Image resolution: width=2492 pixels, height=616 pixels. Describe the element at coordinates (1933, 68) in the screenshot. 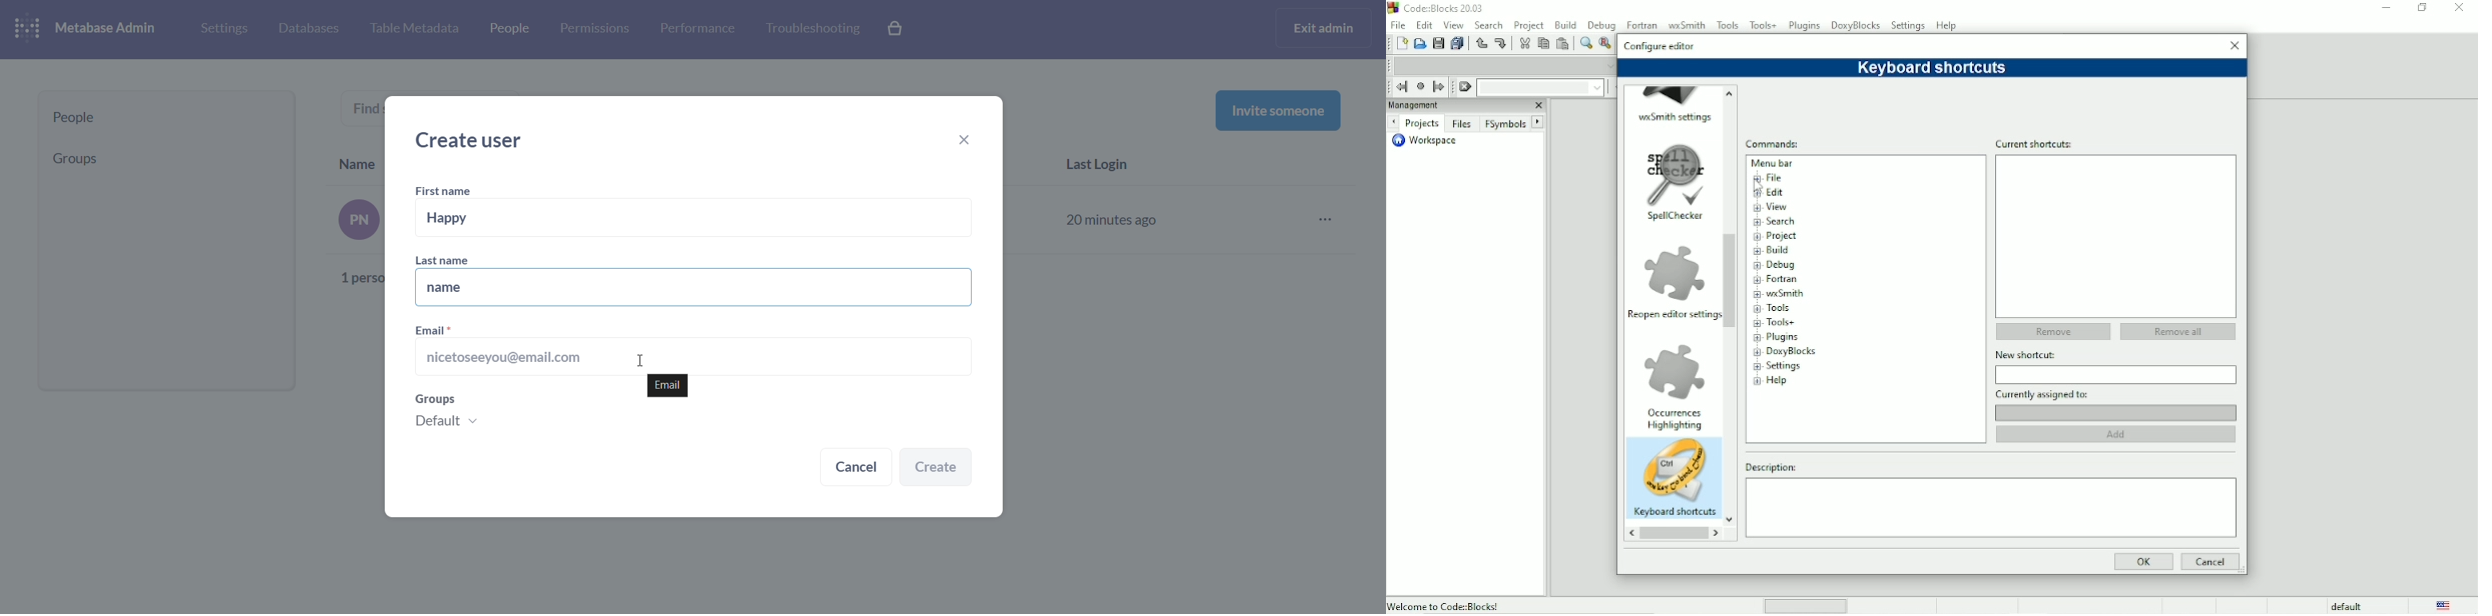

I see `Keyboard shortcuts` at that location.